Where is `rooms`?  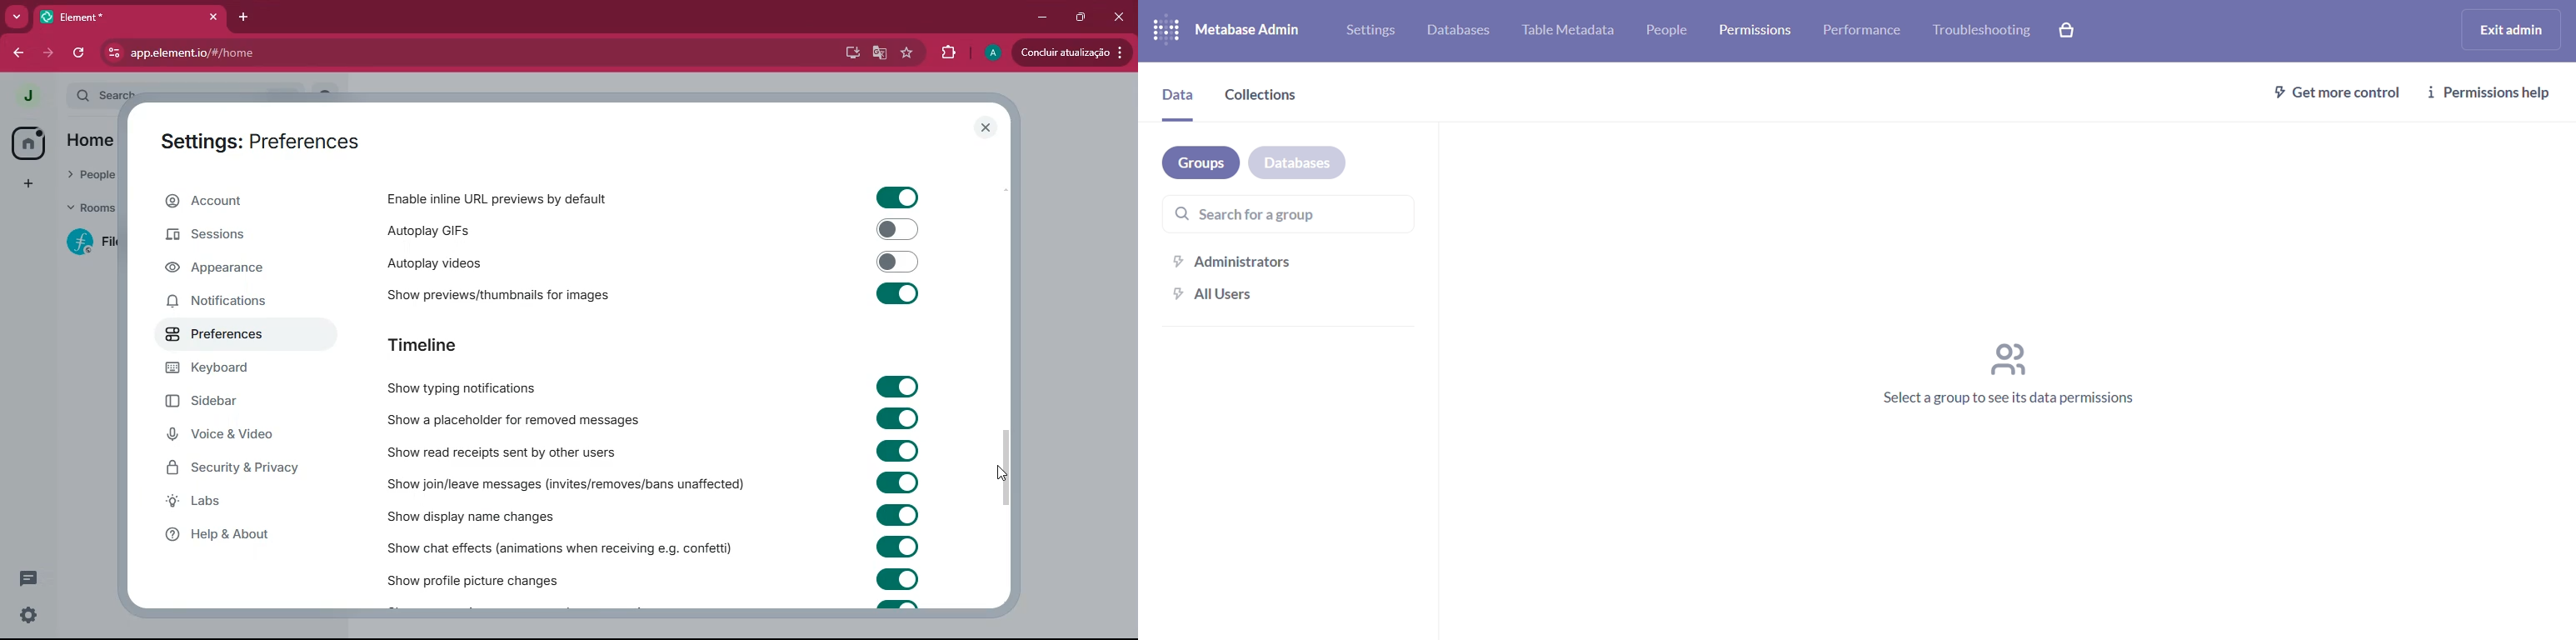
rooms is located at coordinates (85, 209).